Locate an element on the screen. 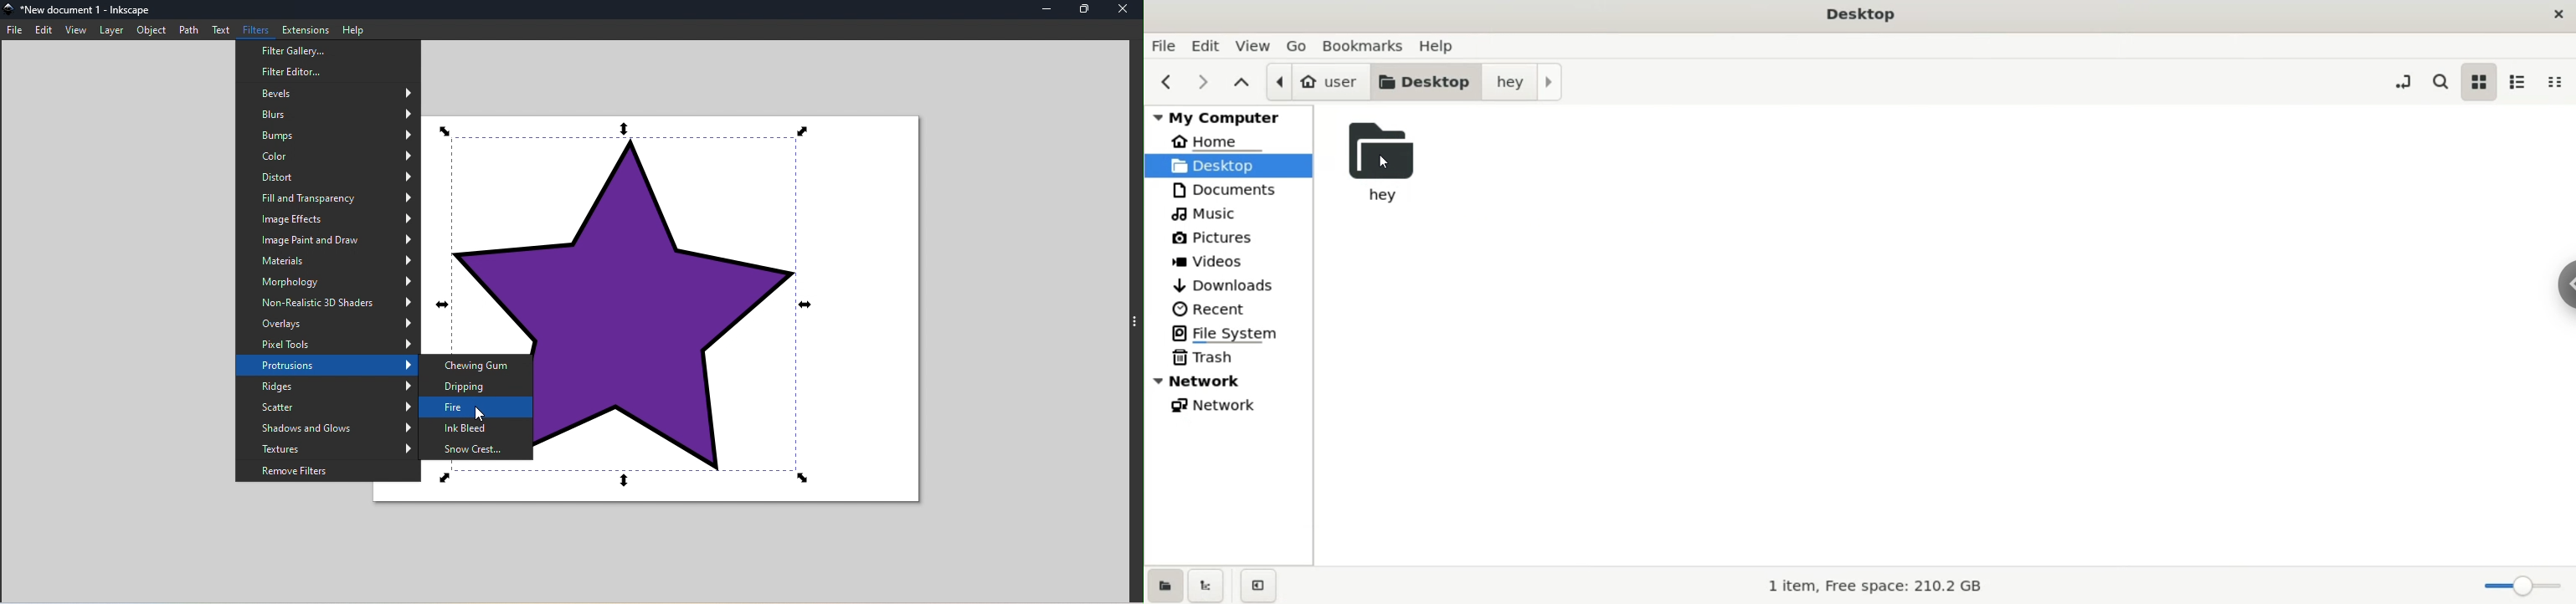 The height and width of the screenshot is (616, 2576). Morphology is located at coordinates (328, 282).